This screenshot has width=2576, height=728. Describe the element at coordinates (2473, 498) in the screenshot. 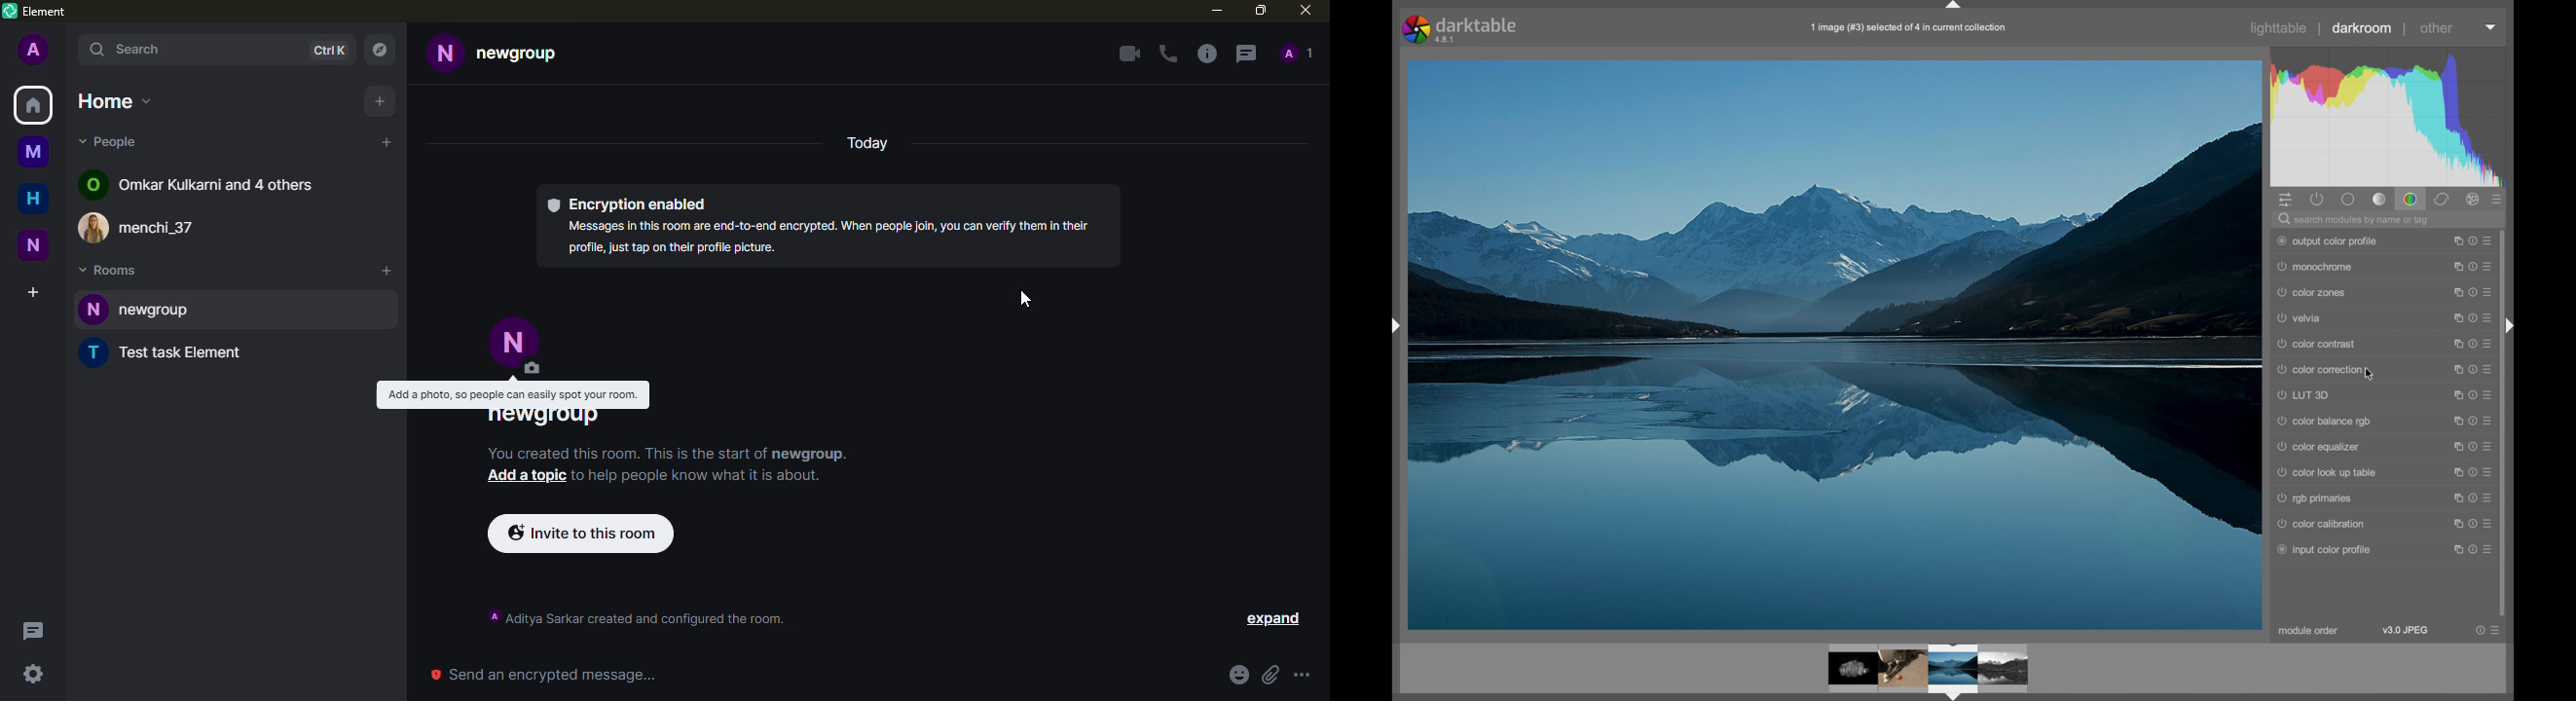

I see `more options` at that location.